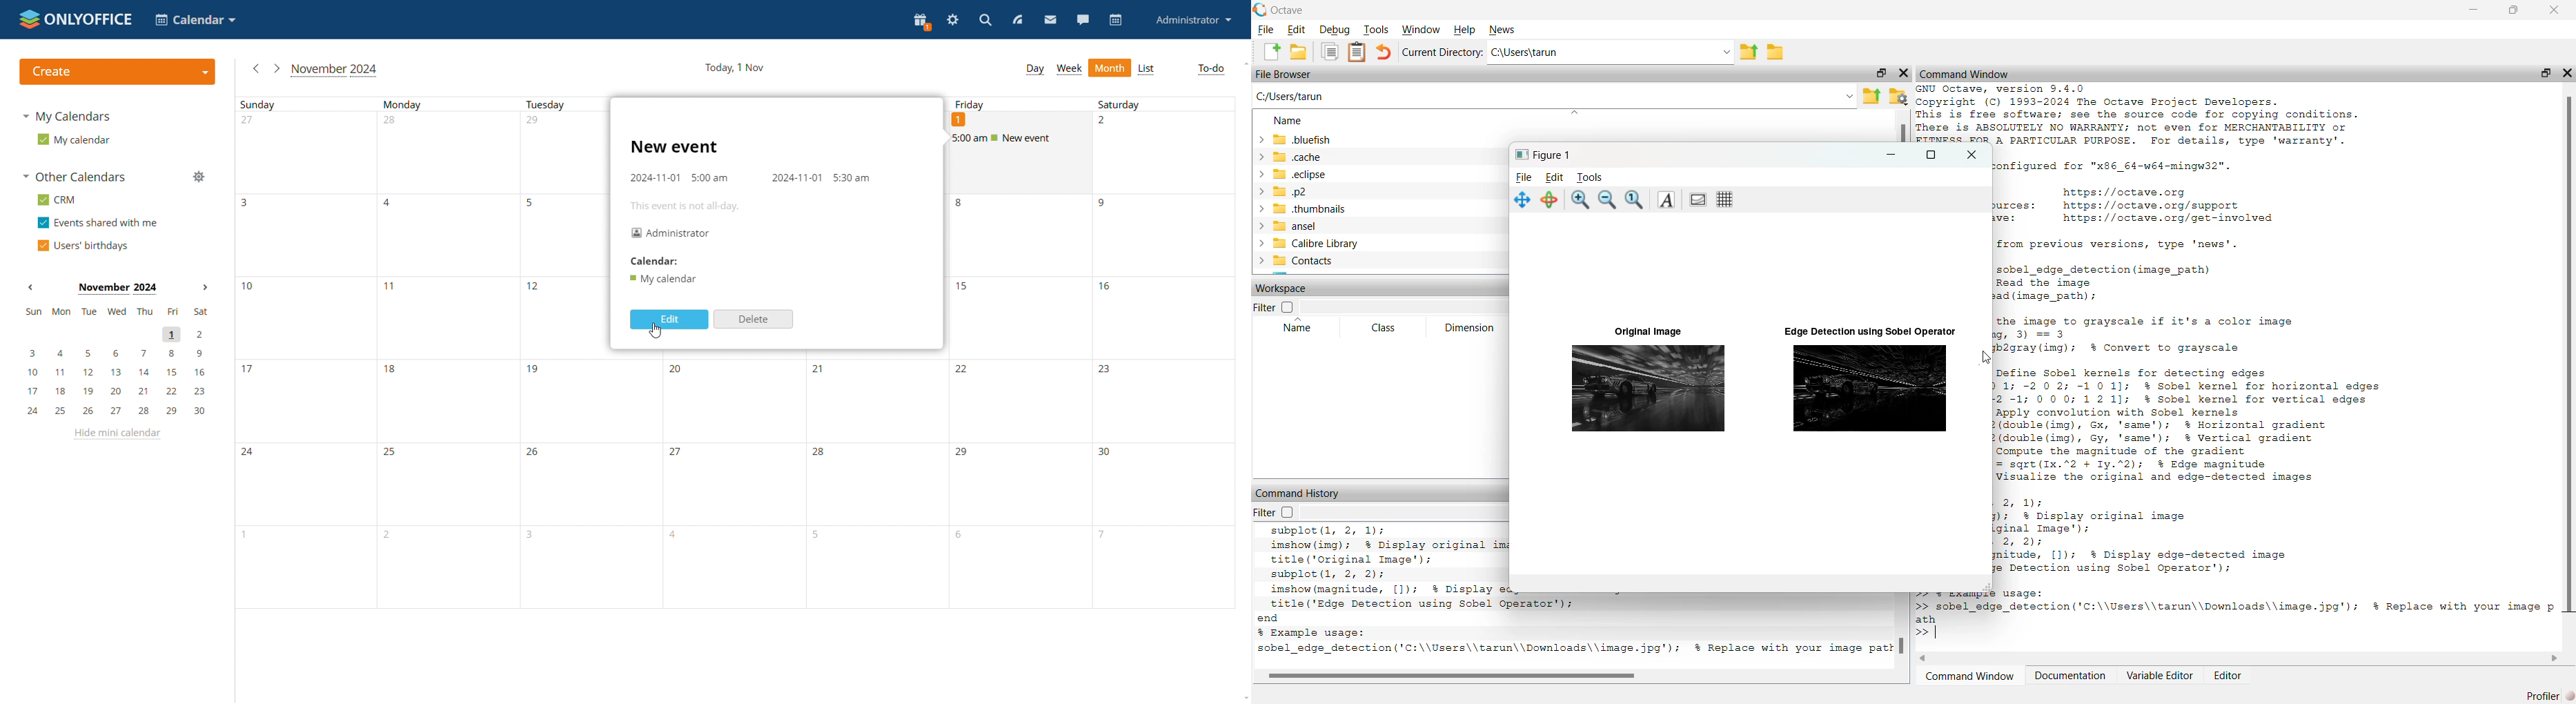  What do you see at coordinates (1472, 326) in the screenshot?
I see `Dimension` at bounding box center [1472, 326].